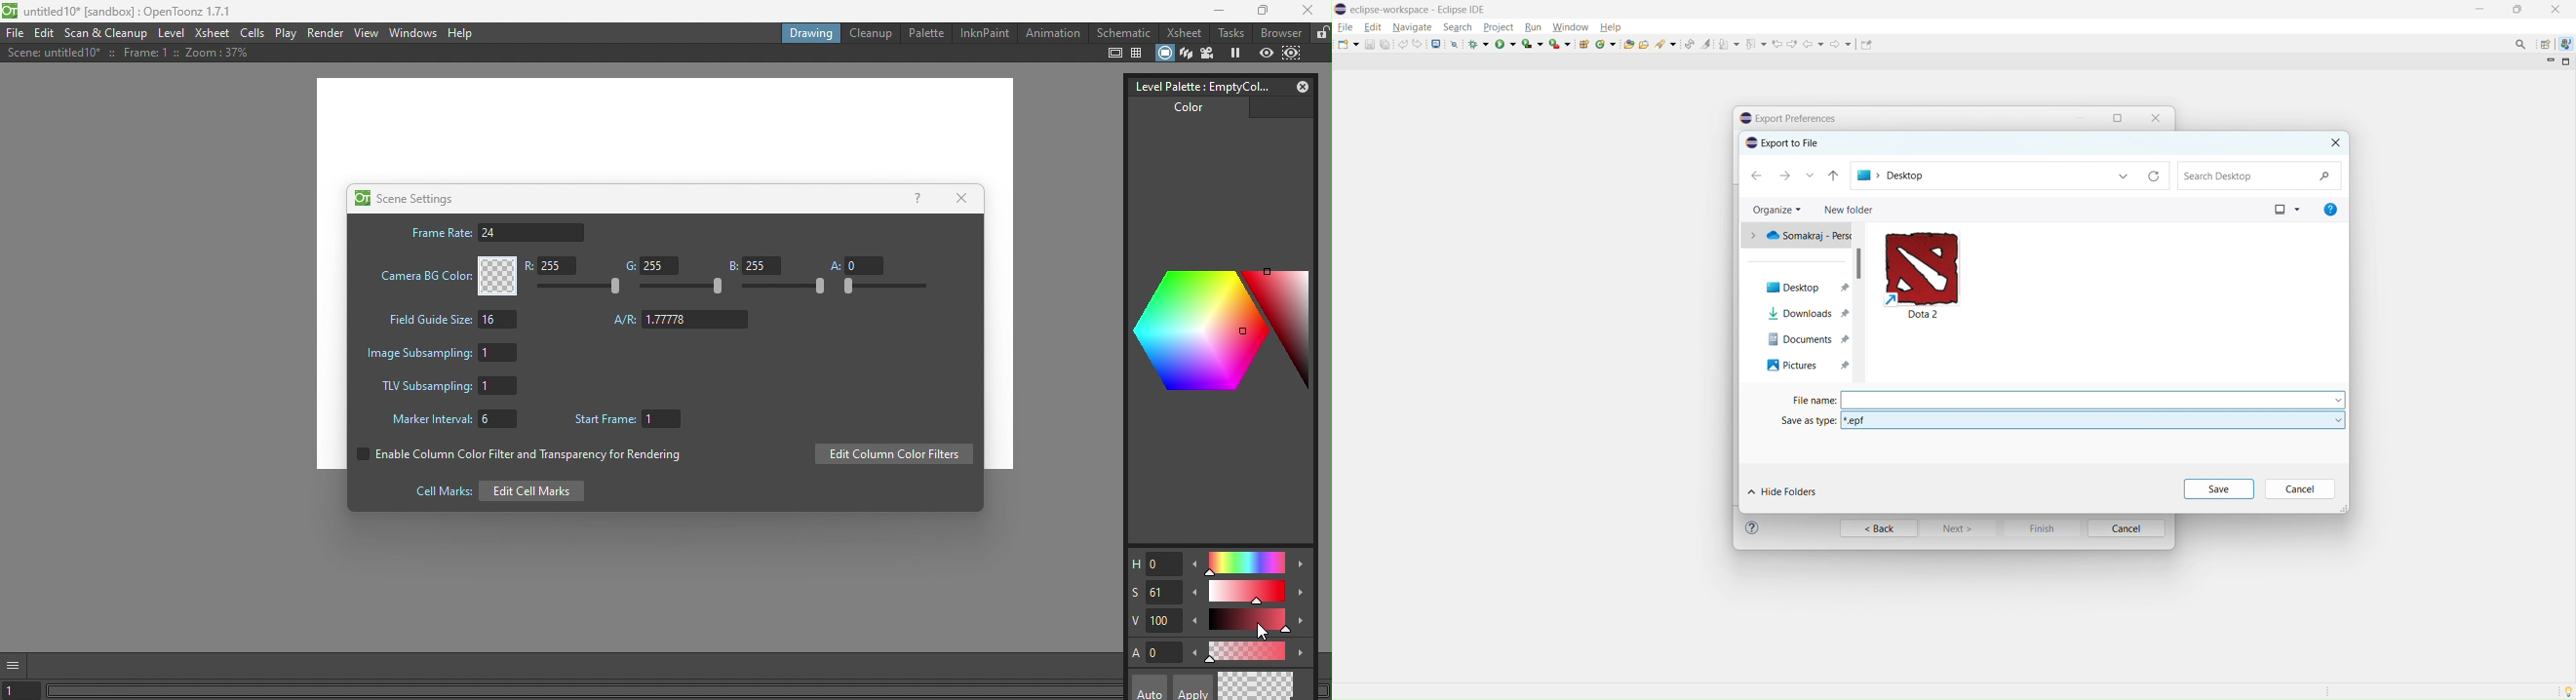 This screenshot has height=700, width=2576. Describe the element at coordinates (2521, 43) in the screenshot. I see `access commands and other items` at that location.